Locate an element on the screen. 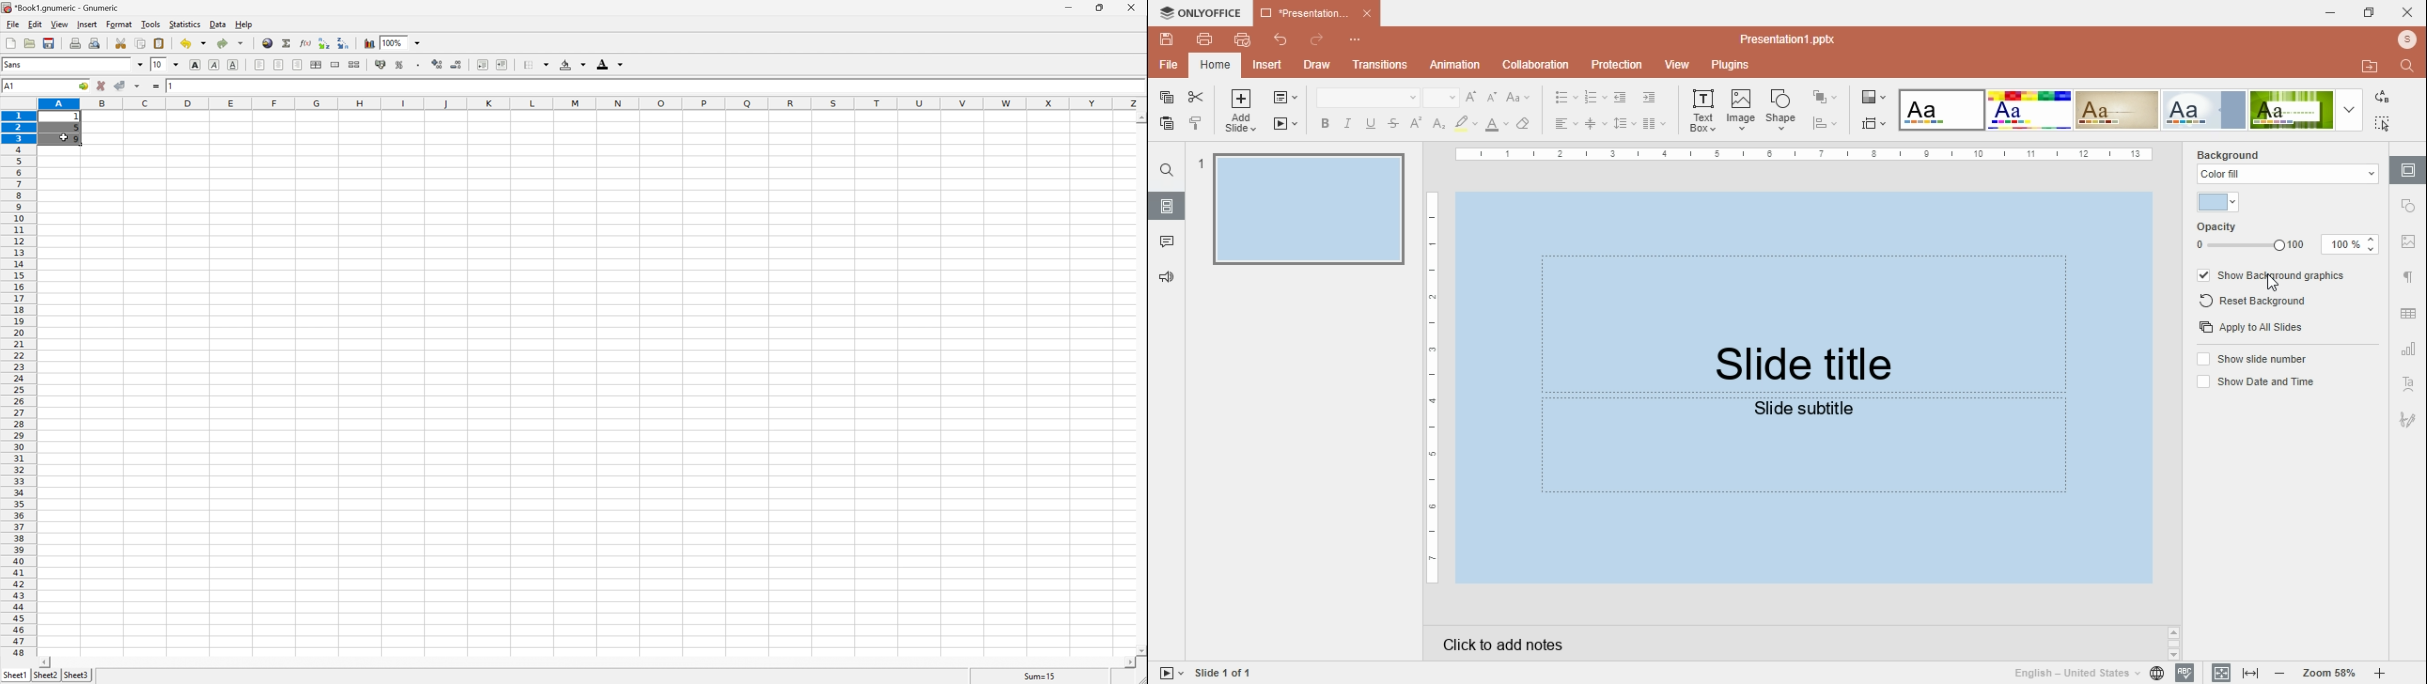 The width and height of the screenshot is (2436, 700). paragraph settings is located at coordinates (2410, 276).